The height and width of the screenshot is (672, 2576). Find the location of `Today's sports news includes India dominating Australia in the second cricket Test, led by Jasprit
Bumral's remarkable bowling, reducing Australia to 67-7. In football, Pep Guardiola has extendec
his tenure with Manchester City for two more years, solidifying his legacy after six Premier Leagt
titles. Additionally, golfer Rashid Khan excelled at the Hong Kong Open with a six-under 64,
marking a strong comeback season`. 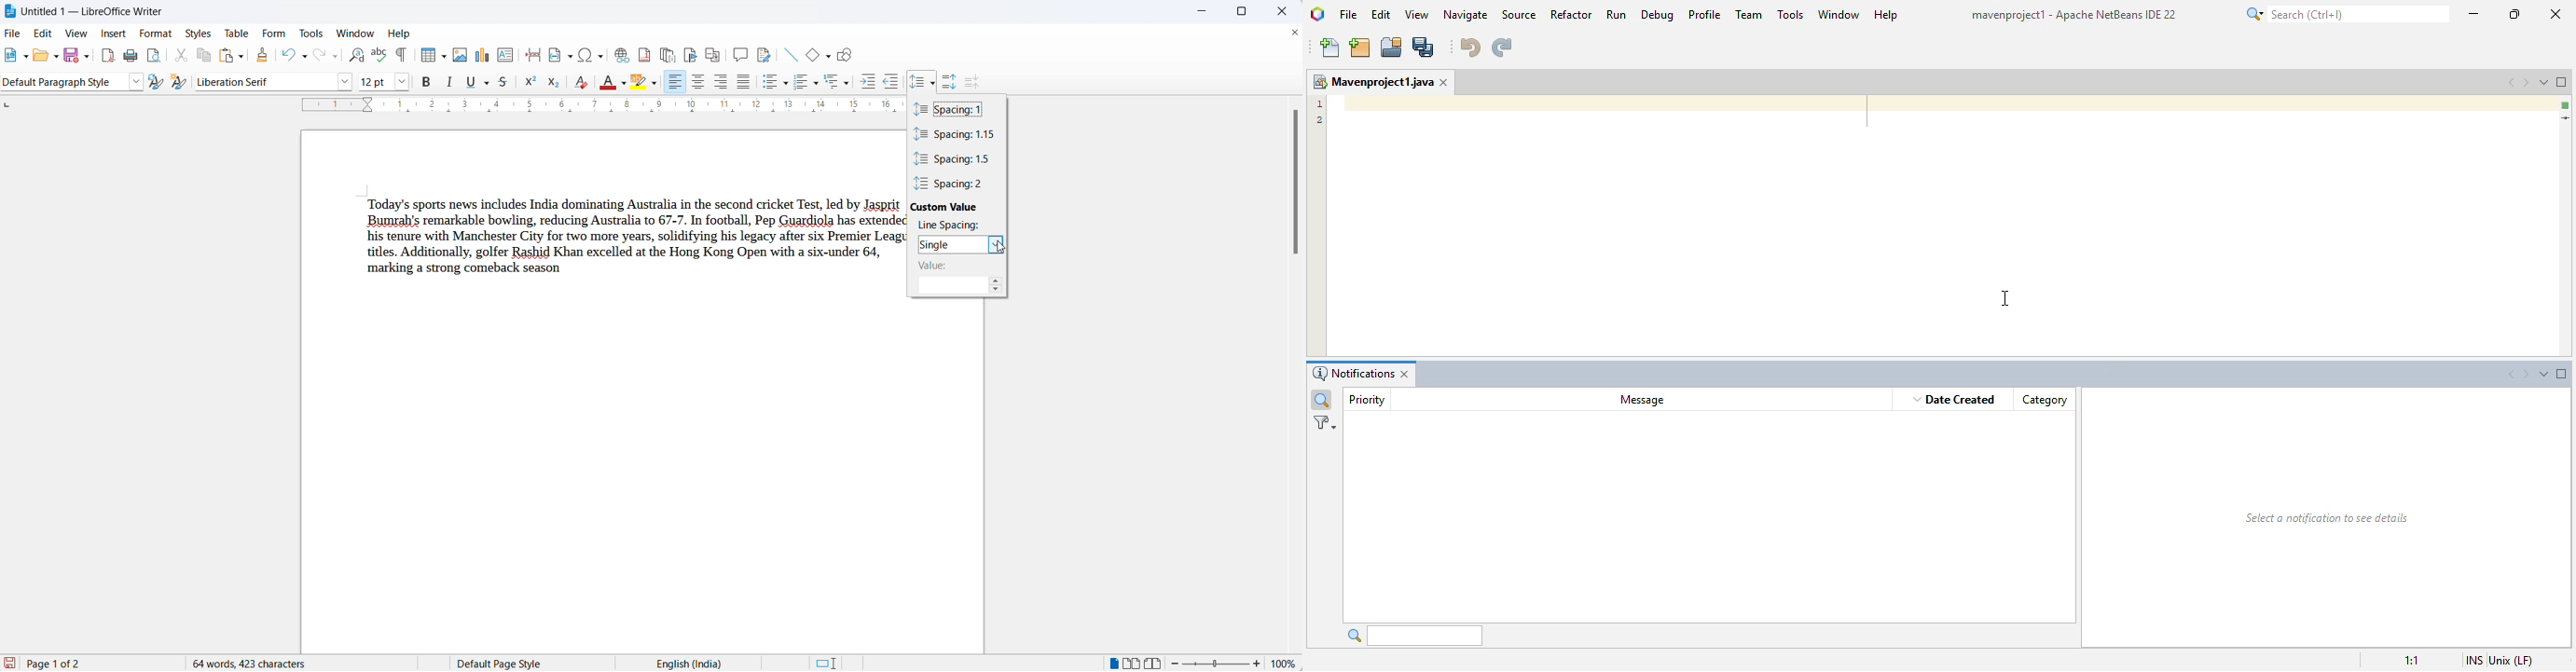

Today's sports news includes India dominating Australia in the second cricket Test, led by Jasprit
Bumral's remarkable bowling, reducing Australia to 67-7. In football, Pep Guardiola has extendec
his tenure with Manchester City for two more years, solidifying his legacy after six Premier Leagt
titles. Additionally, golfer Rashid Khan excelled at the Hong Kong Open with a six-under 64,
marking a strong comeback season is located at coordinates (628, 238).